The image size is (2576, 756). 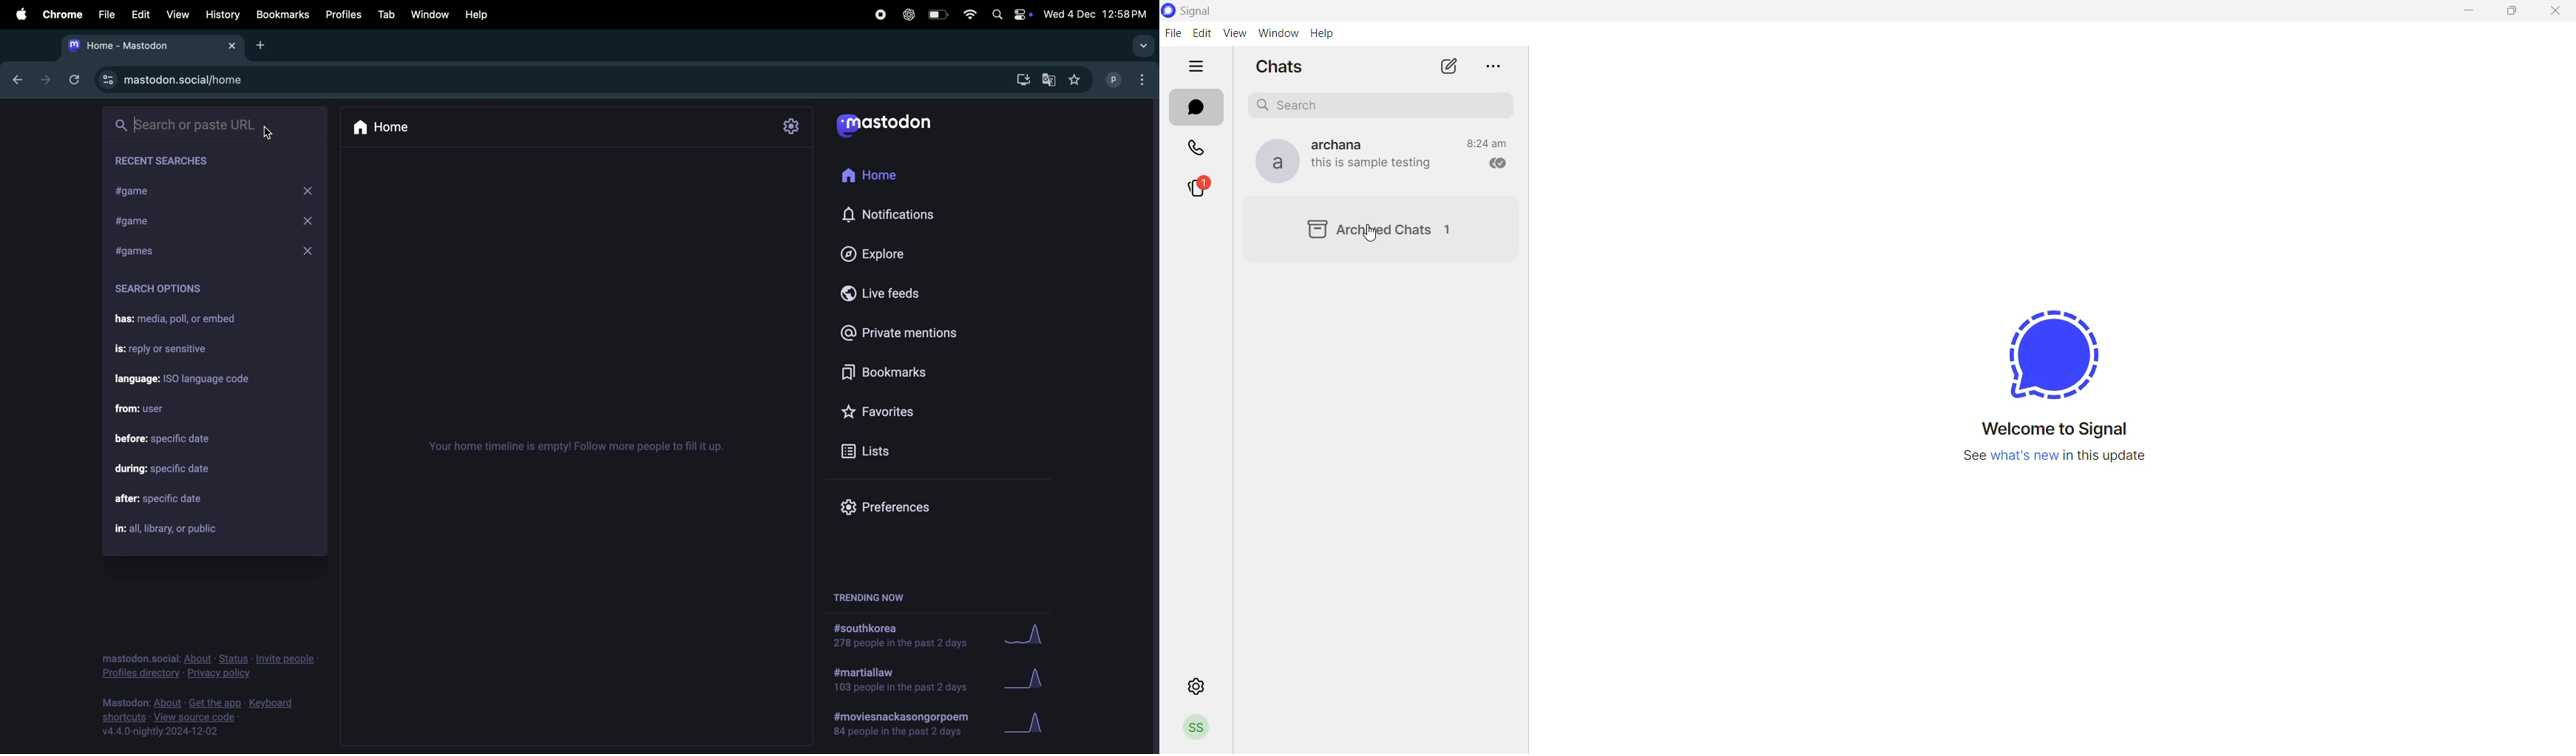 What do you see at coordinates (61, 13) in the screenshot?
I see `Chrome` at bounding box center [61, 13].